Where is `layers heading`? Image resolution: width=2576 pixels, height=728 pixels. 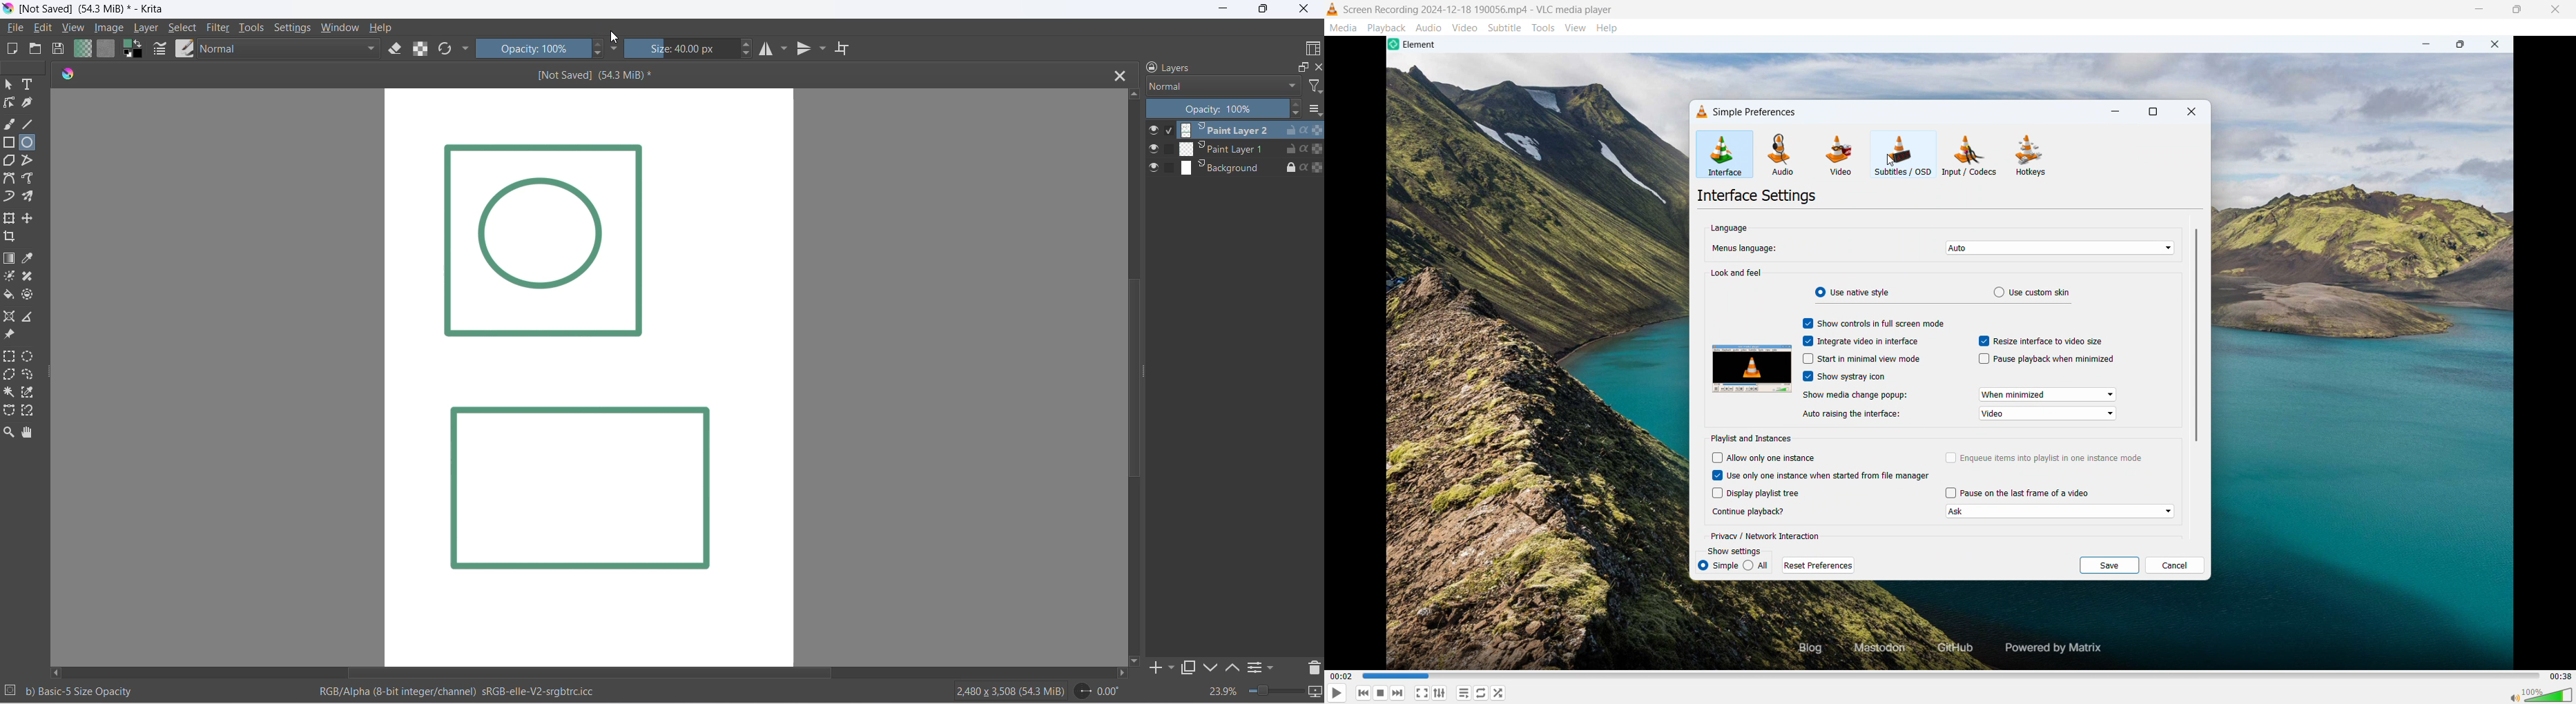
layers heading is located at coordinates (1208, 66).